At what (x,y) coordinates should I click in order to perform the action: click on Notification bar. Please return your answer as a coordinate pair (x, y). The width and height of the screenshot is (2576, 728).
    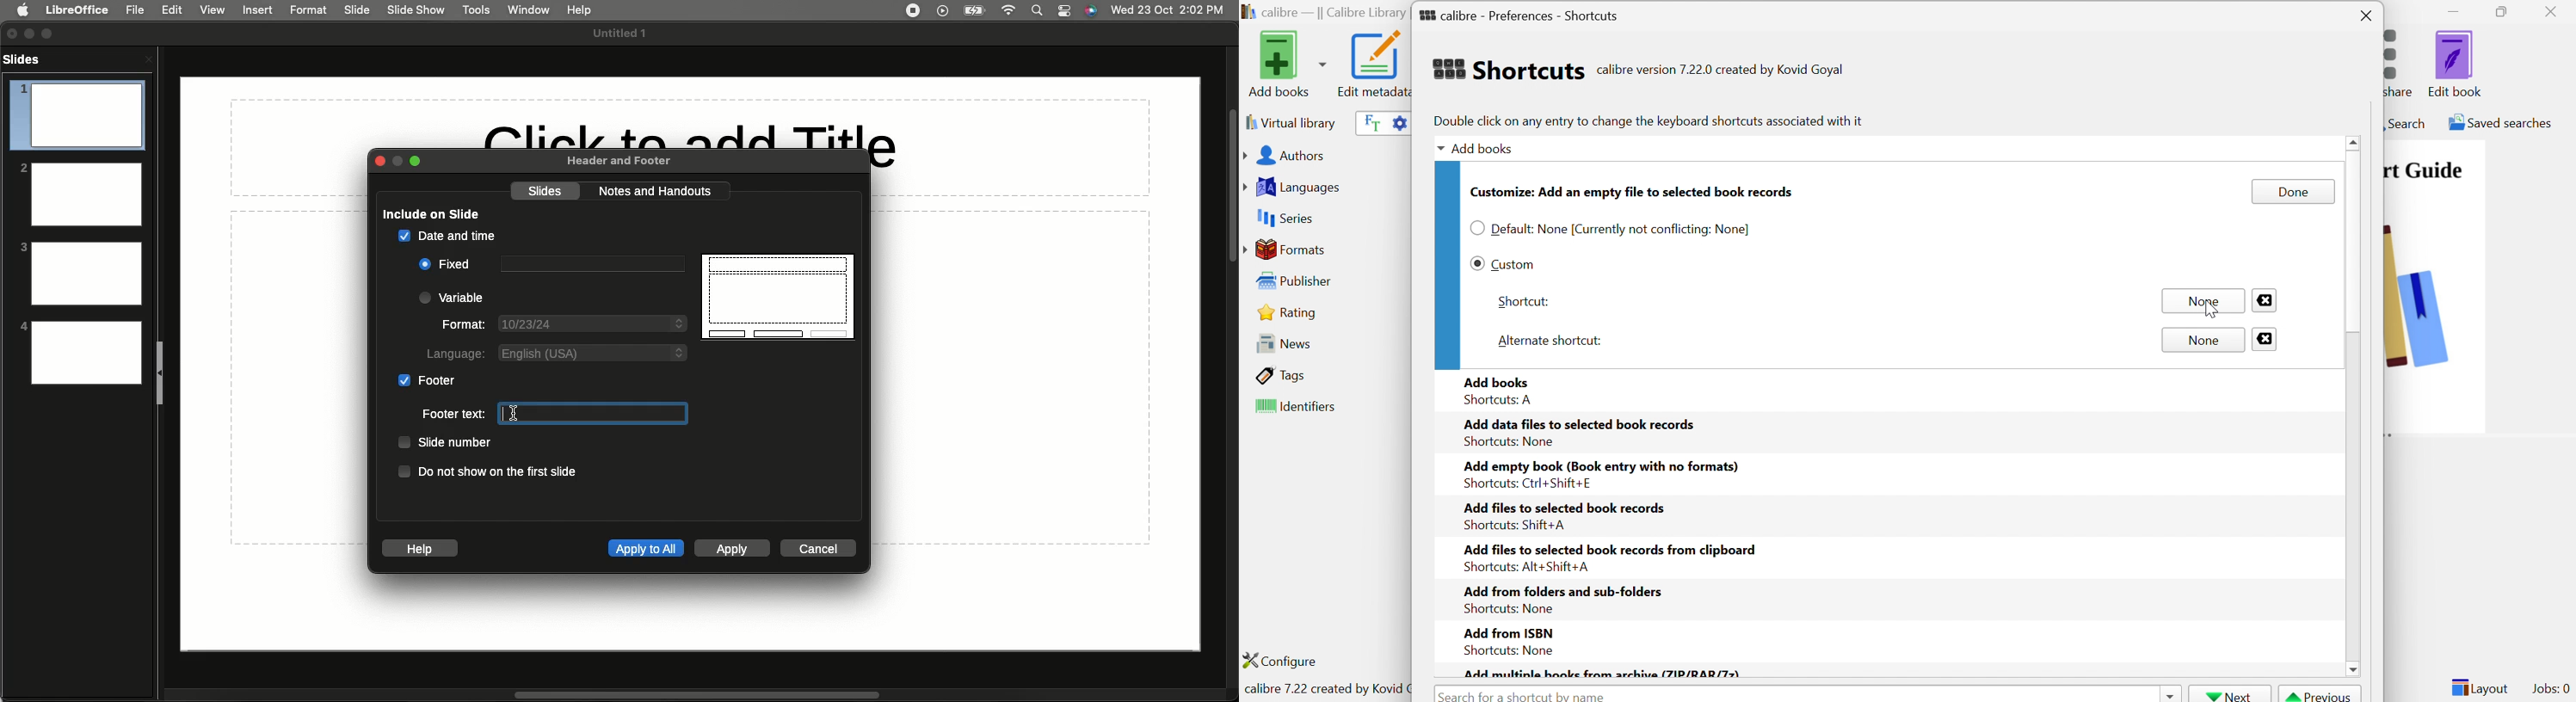
    Looking at the image, I should click on (1065, 11).